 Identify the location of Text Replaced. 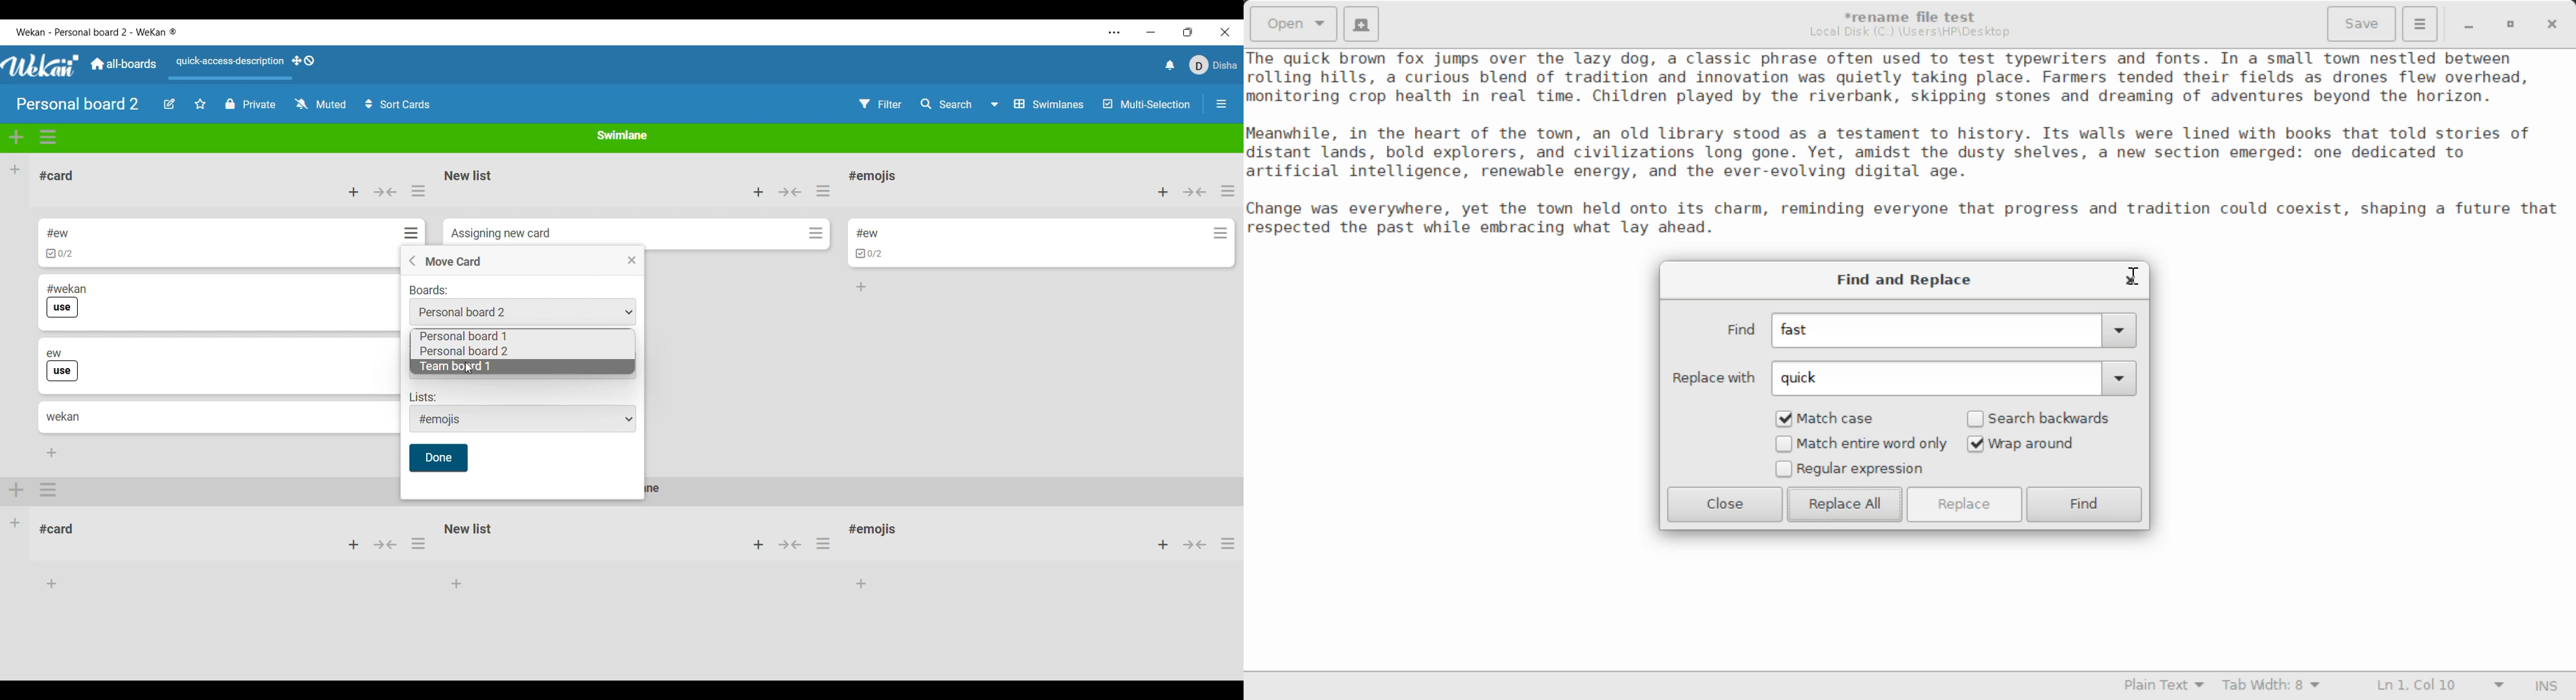
(1309, 58).